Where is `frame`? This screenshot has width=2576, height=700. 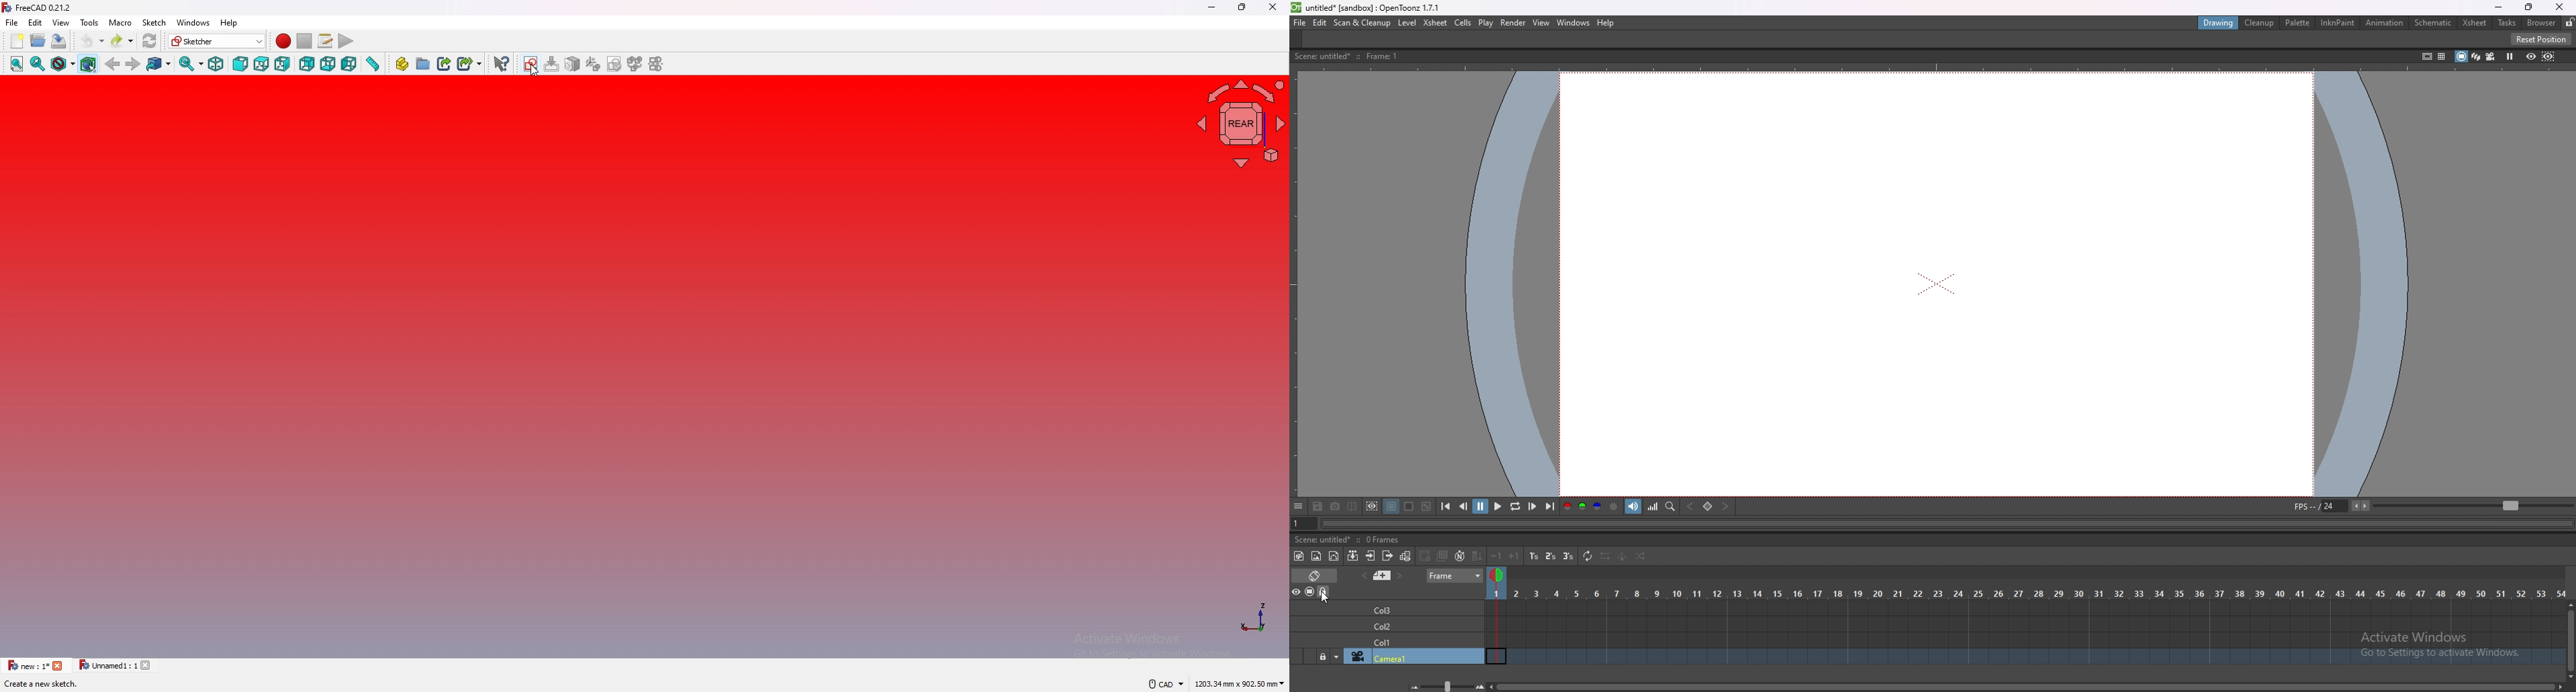 frame is located at coordinates (1456, 576).